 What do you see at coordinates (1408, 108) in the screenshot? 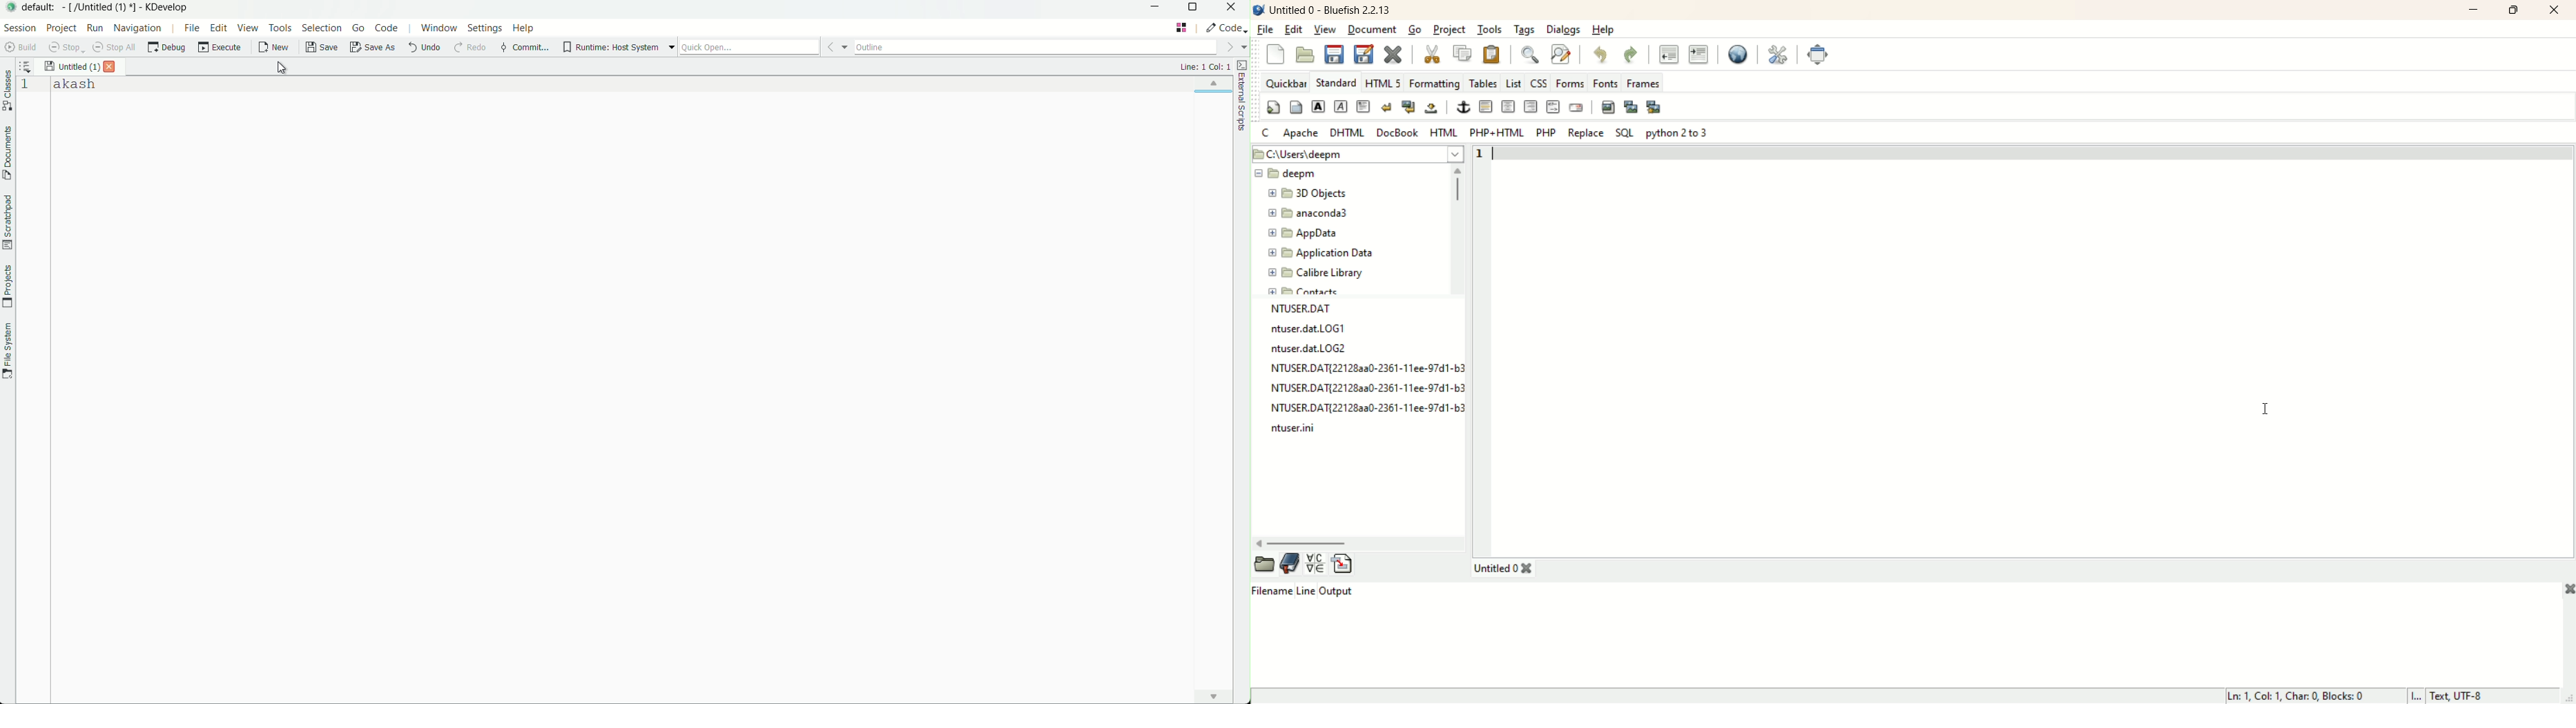
I see `break and clean` at bounding box center [1408, 108].